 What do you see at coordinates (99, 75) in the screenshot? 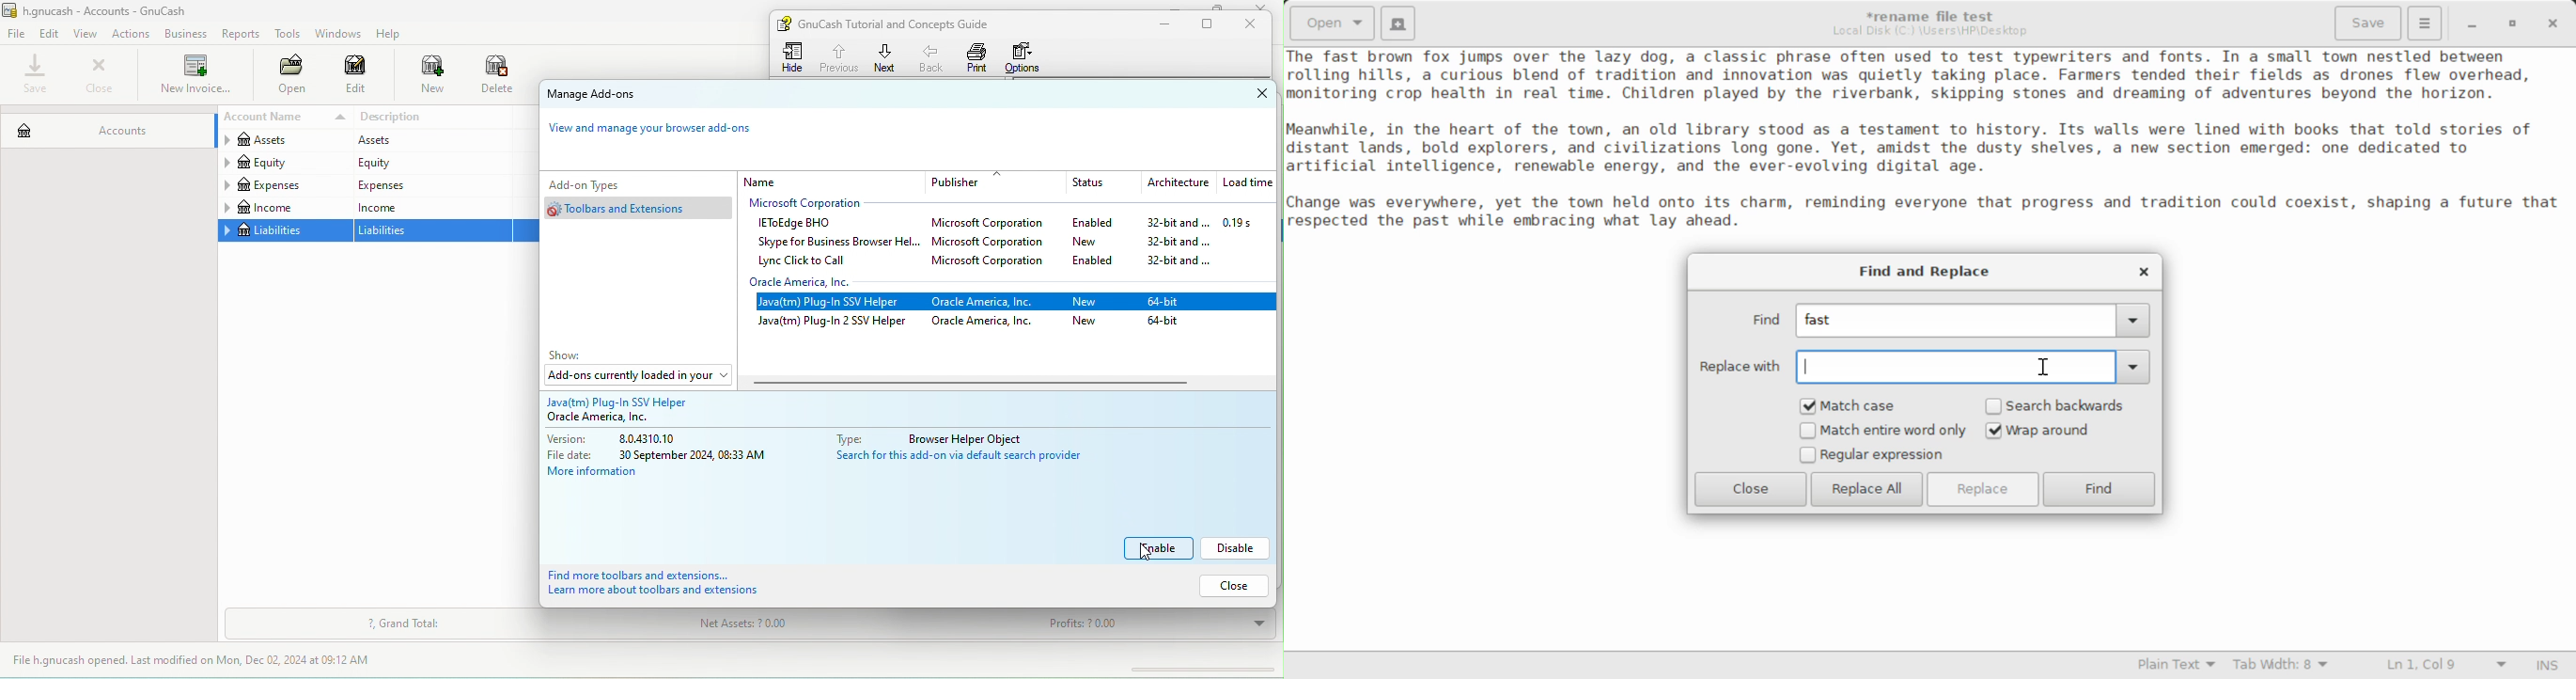
I see `close` at bounding box center [99, 75].